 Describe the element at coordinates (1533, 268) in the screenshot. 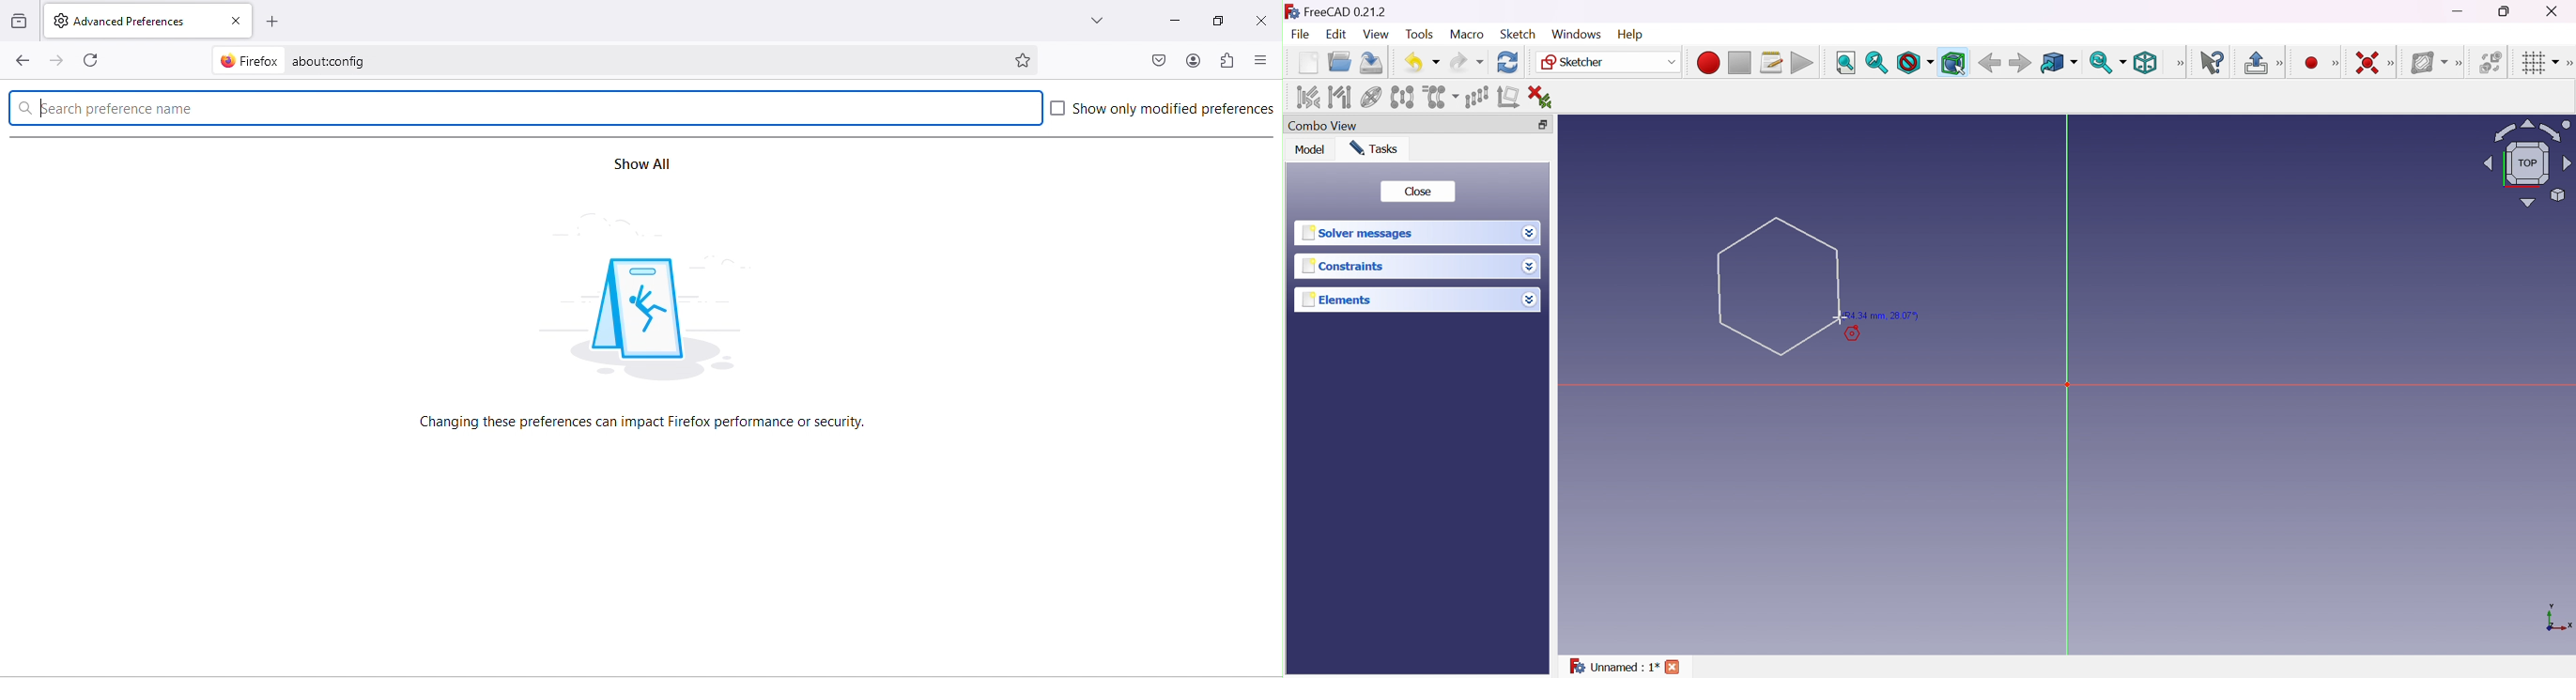

I see `Drop down` at that location.